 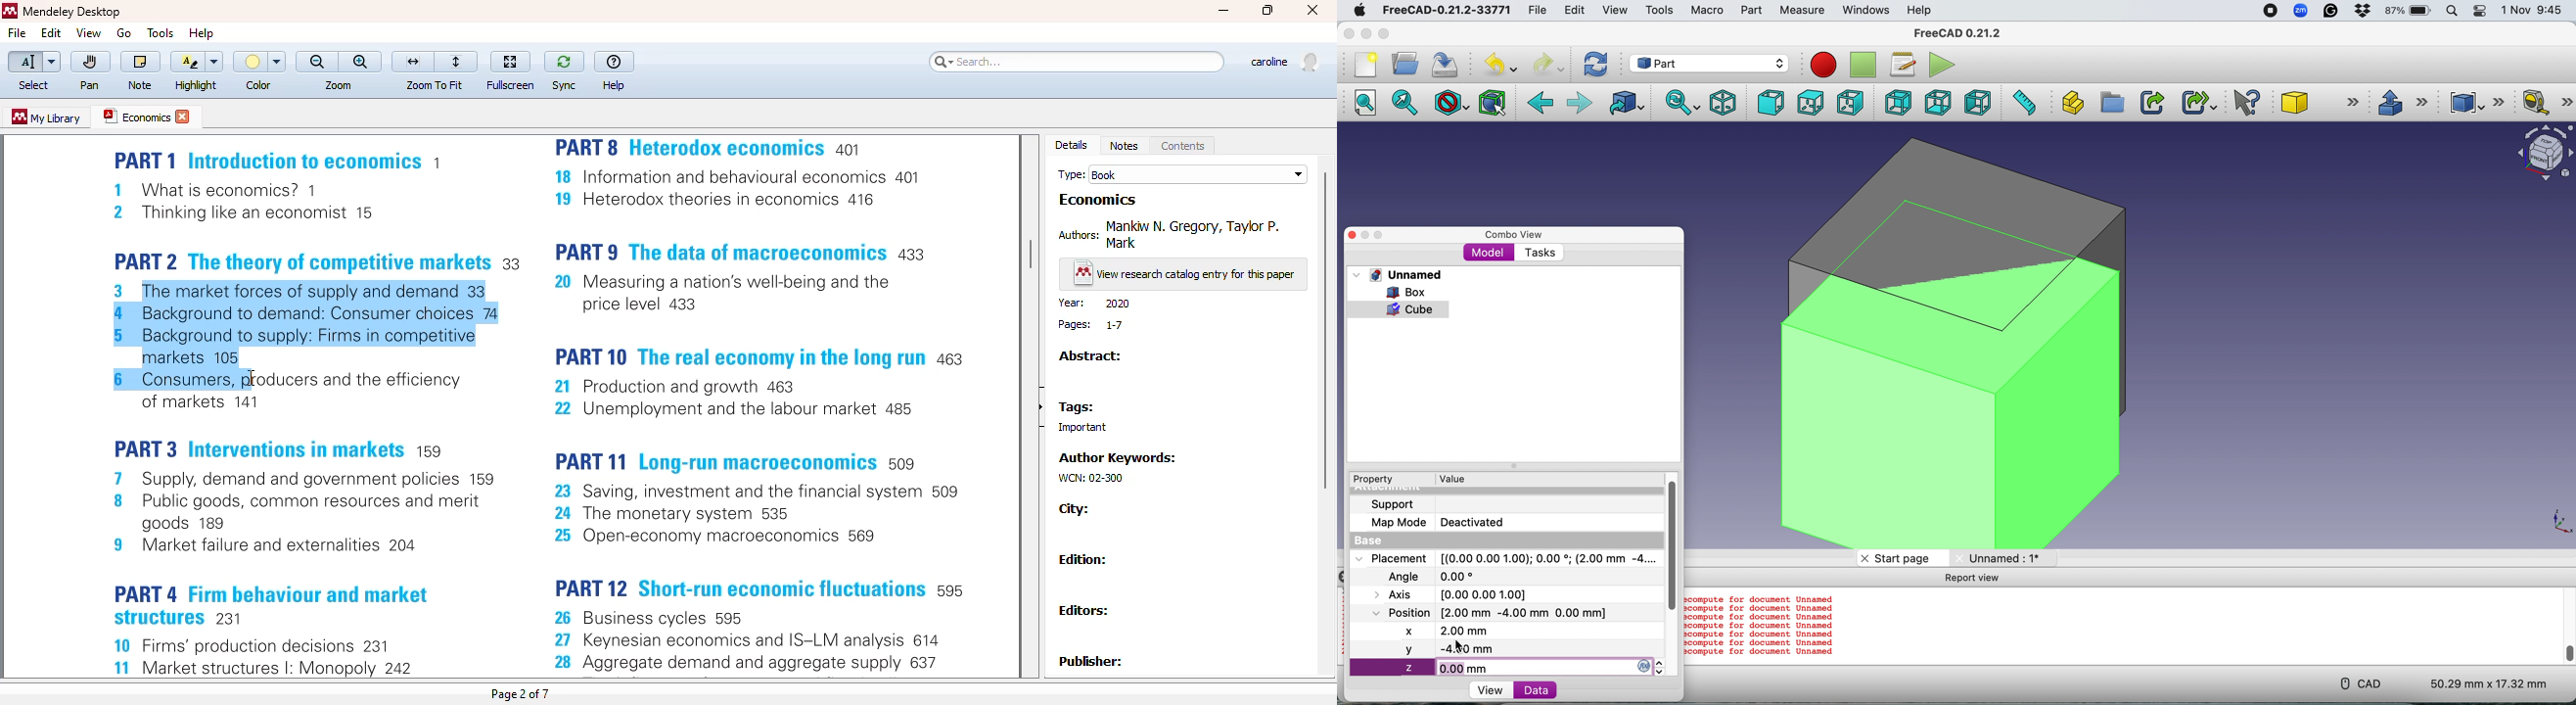 What do you see at coordinates (1072, 145) in the screenshot?
I see `details` at bounding box center [1072, 145].